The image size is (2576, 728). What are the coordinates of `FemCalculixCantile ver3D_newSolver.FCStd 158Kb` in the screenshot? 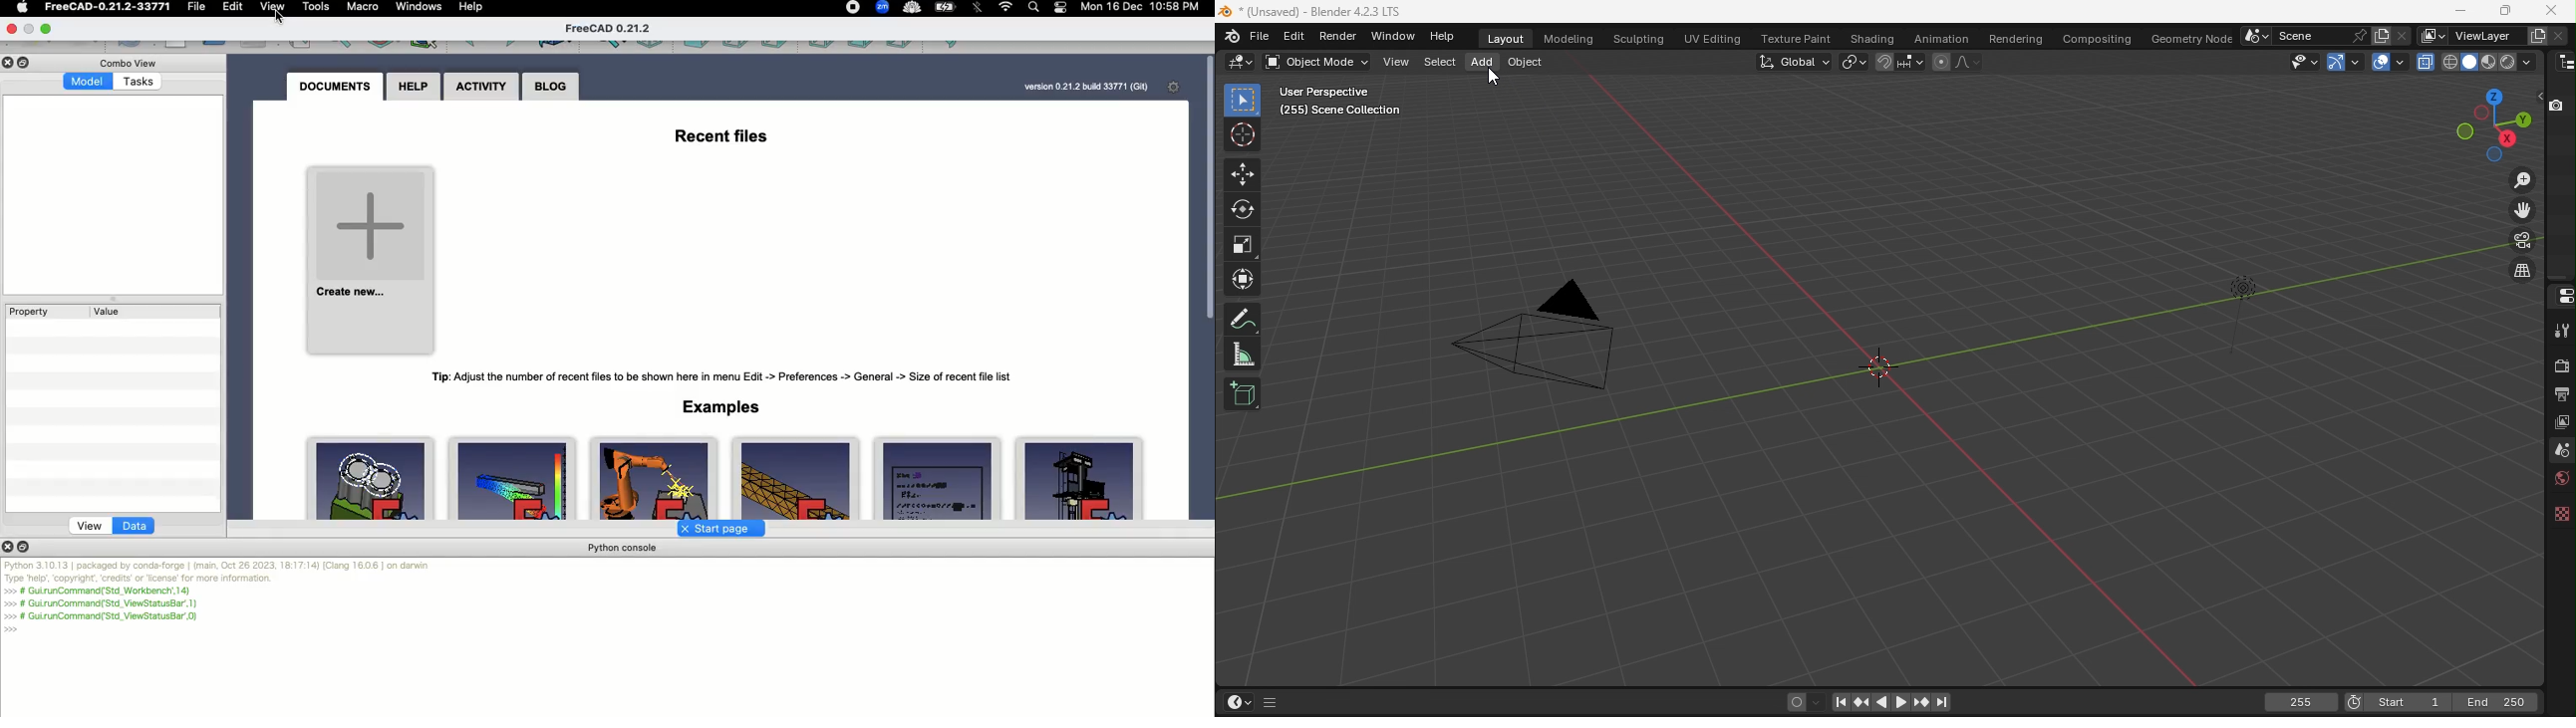 It's located at (796, 478).